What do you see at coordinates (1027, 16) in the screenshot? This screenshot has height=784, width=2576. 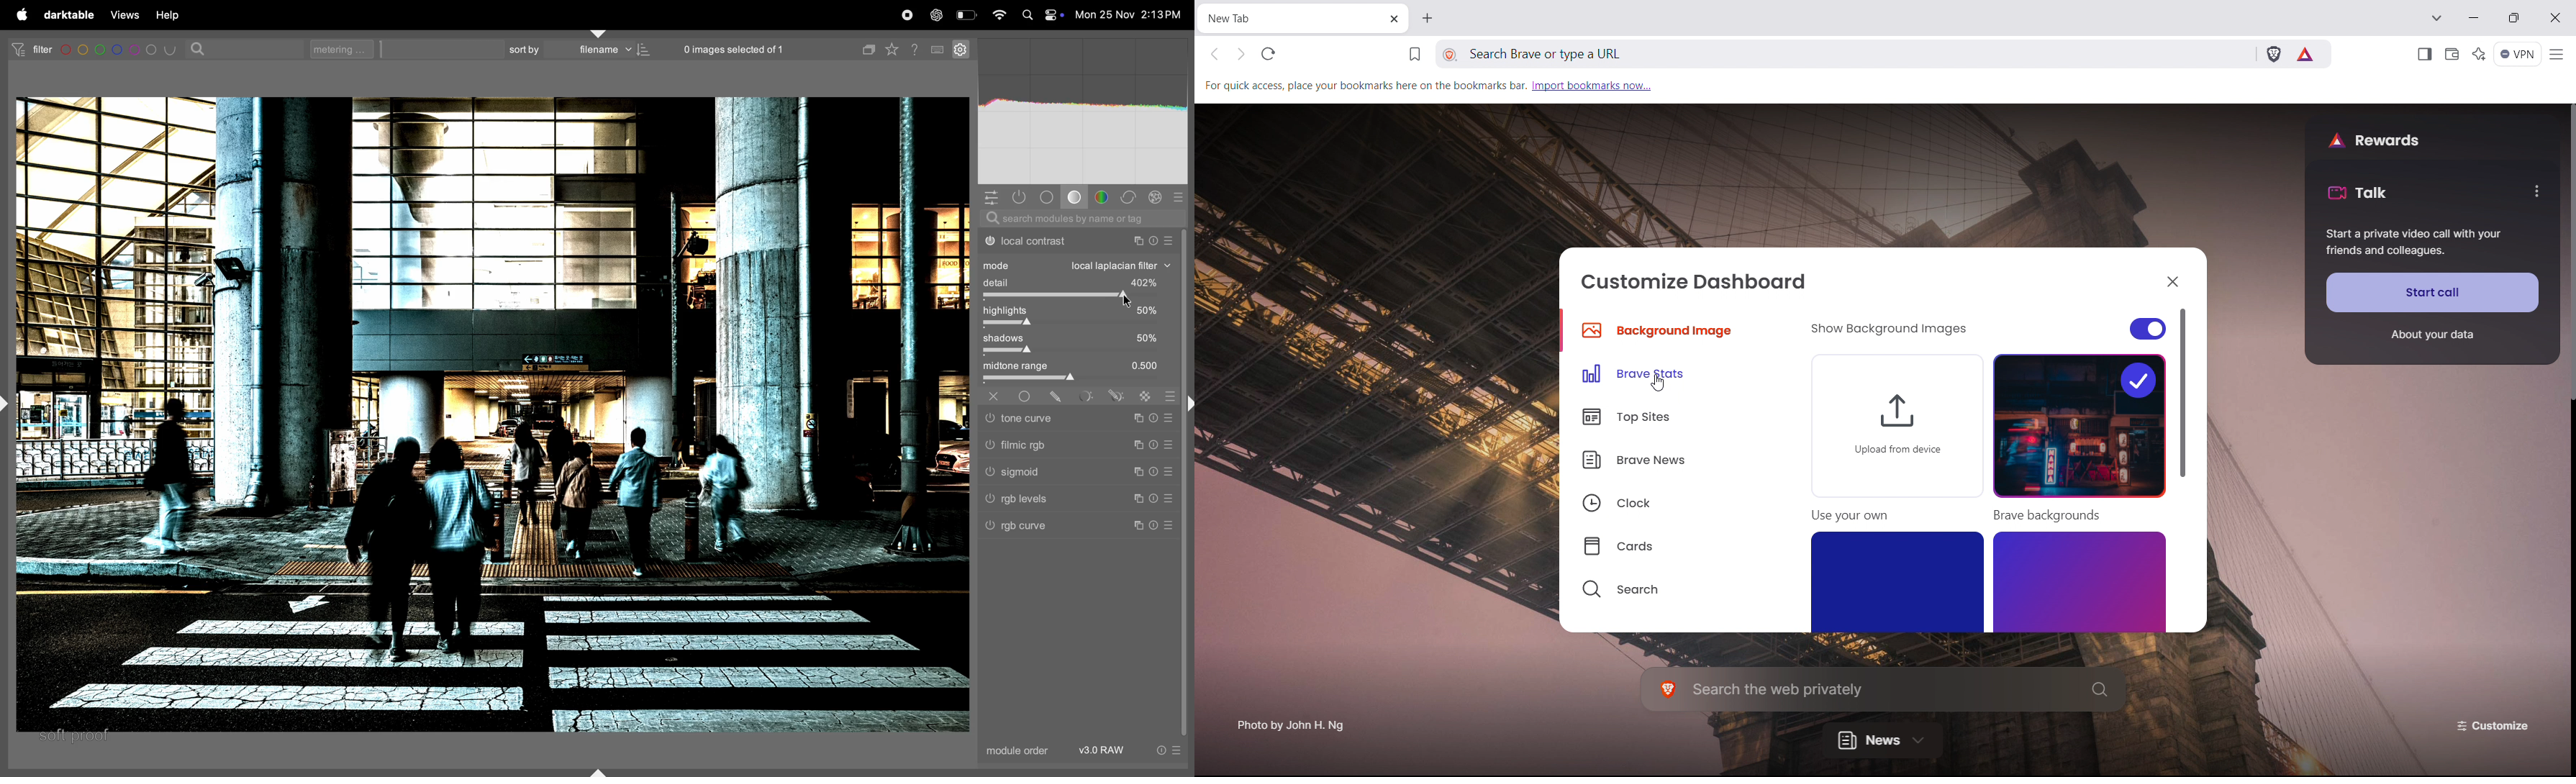 I see `spotlight search` at bounding box center [1027, 16].